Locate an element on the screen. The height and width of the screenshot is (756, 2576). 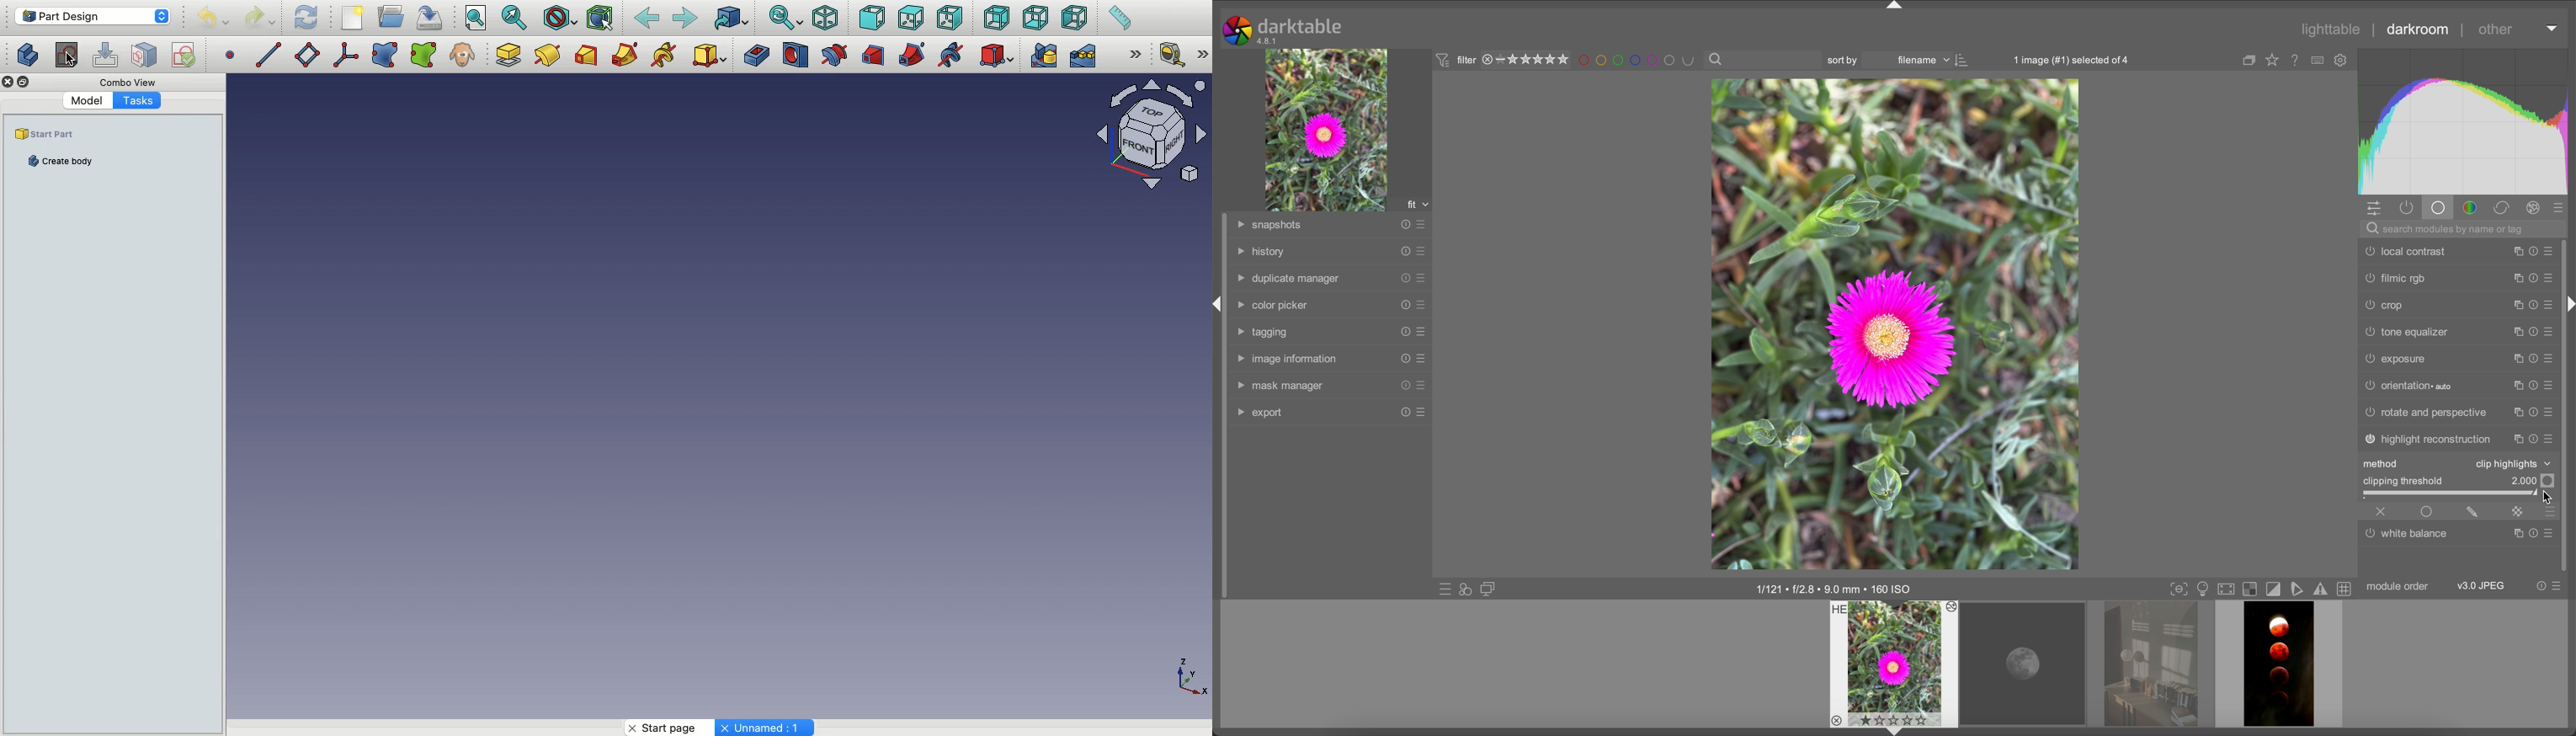
settings is located at coordinates (2341, 61).